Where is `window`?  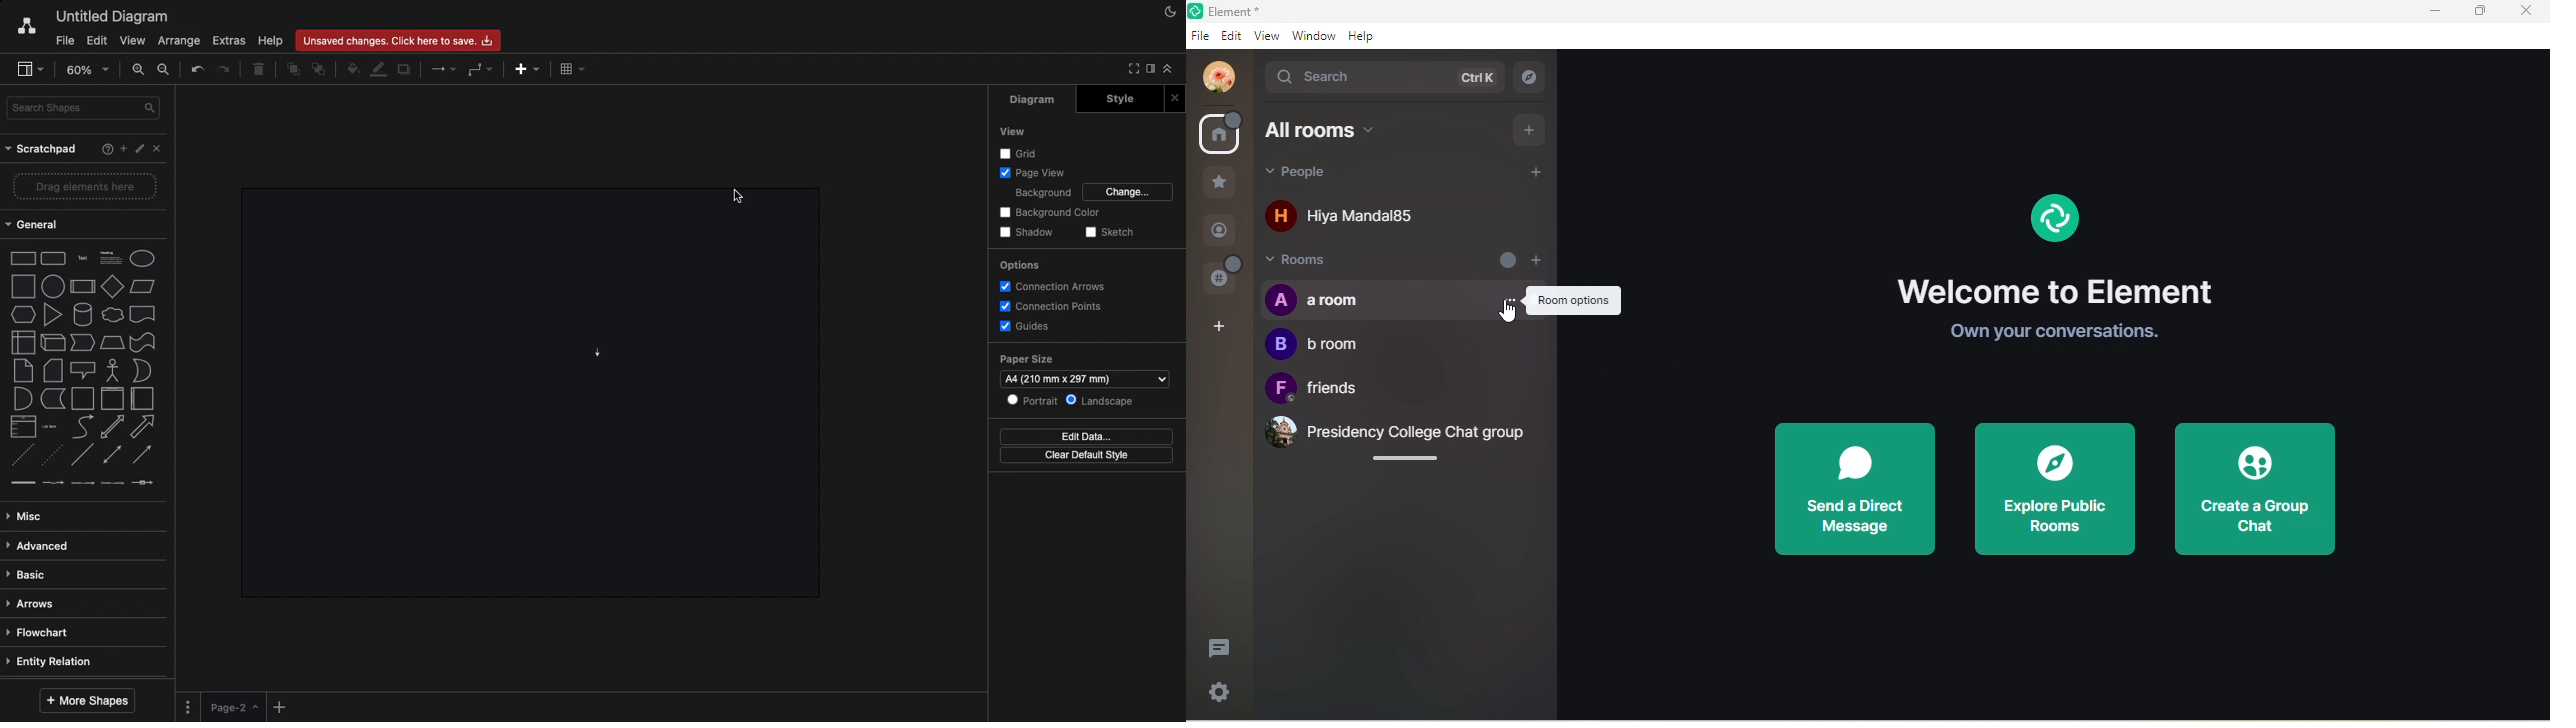
window is located at coordinates (1314, 37).